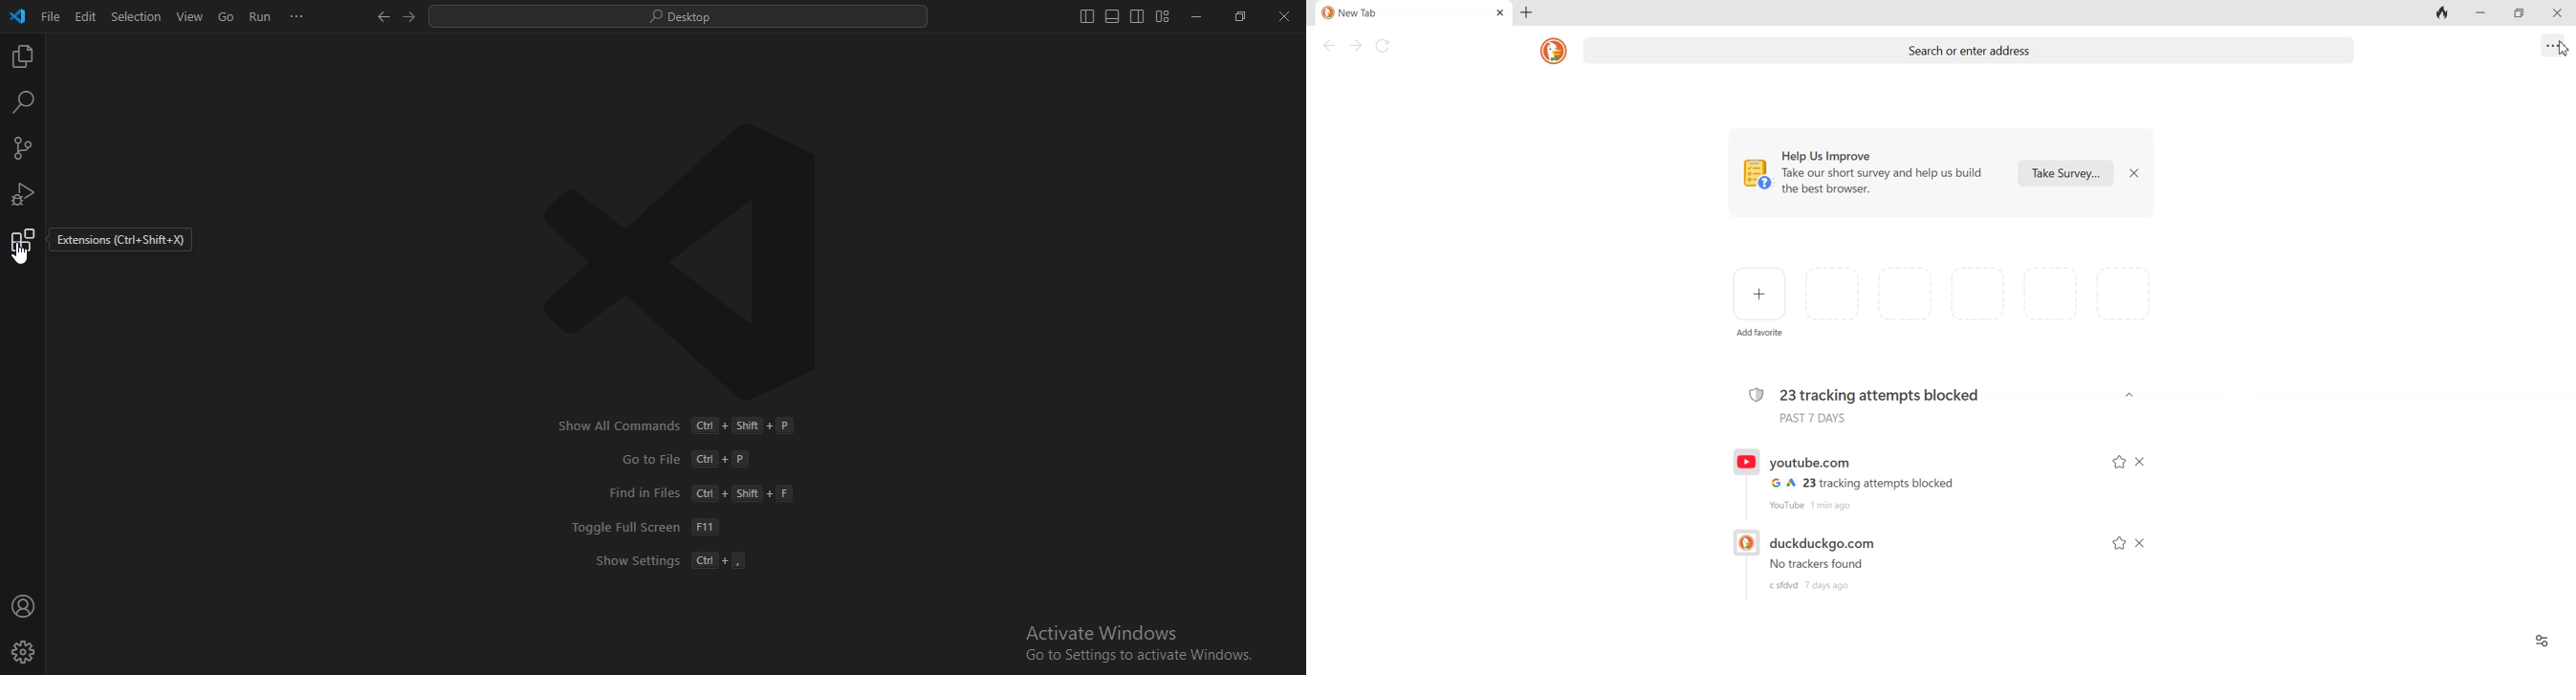 Image resolution: width=2576 pixels, height=700 pixels. Describe the element at coordinates (23, 246) in the screenshot. I see `extensions` at that location.